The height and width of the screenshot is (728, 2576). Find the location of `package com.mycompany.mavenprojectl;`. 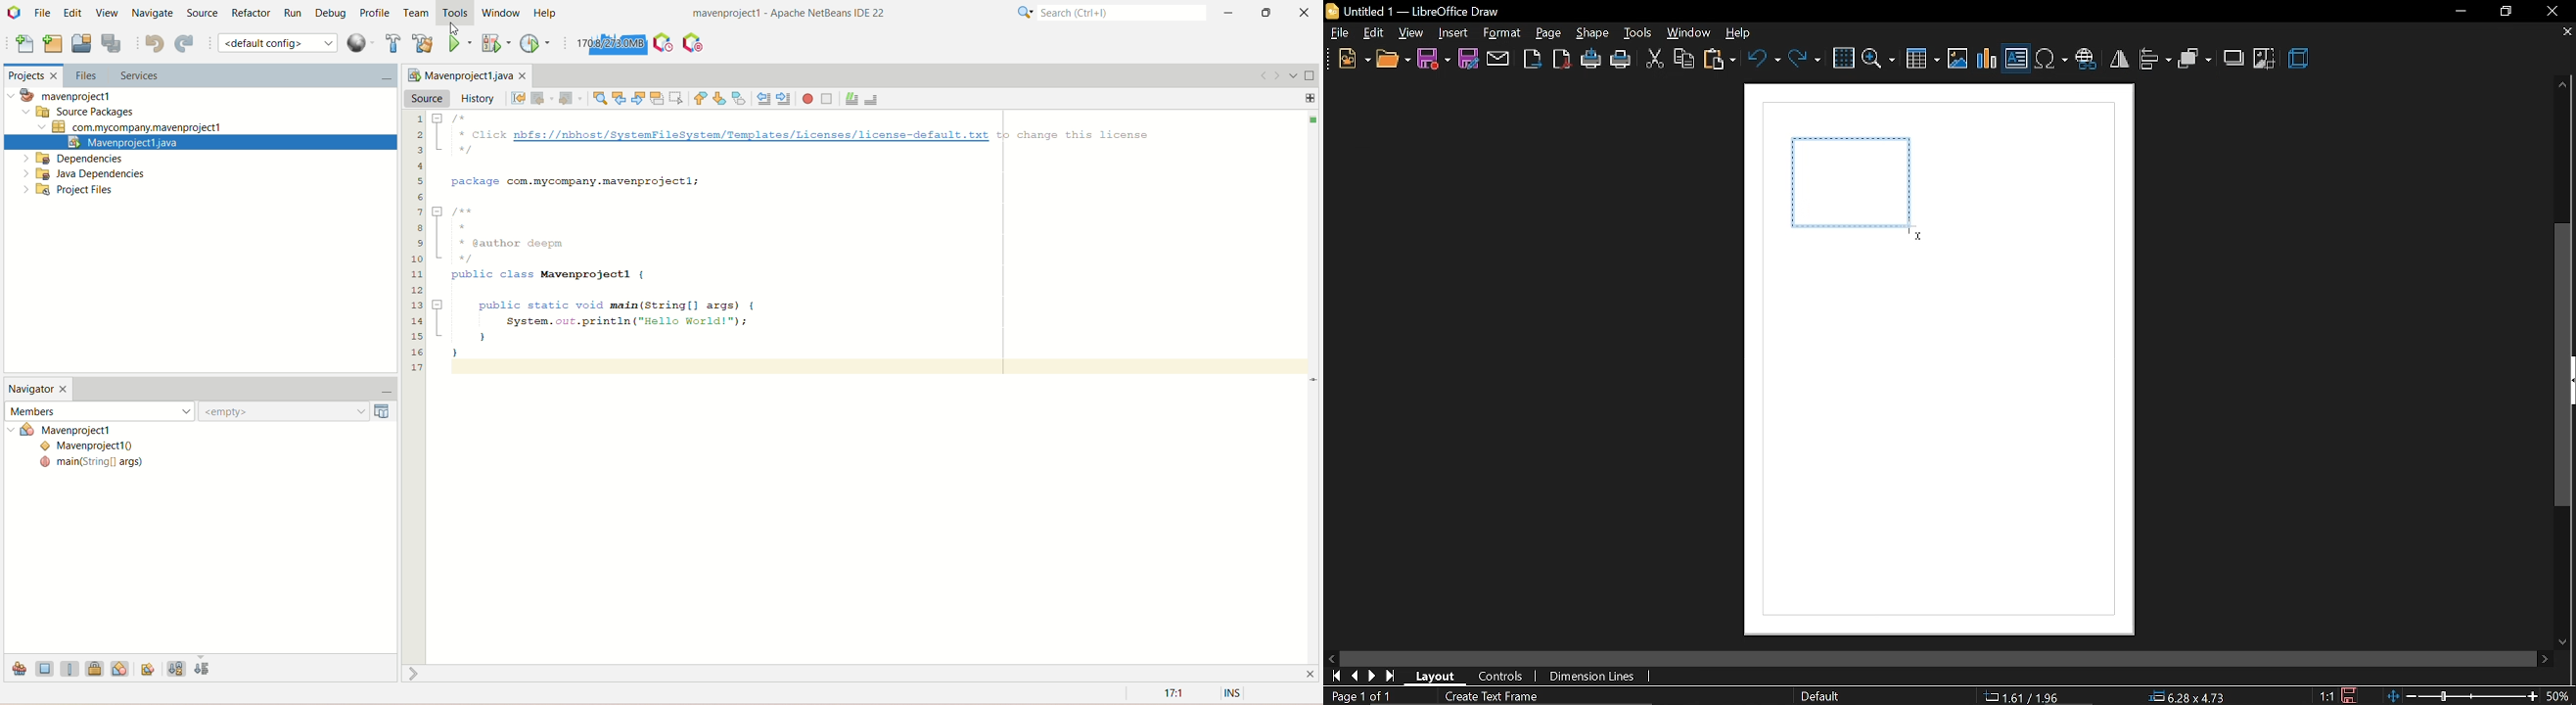

package com.mycompany.mavenprojectl; is located at coordinates (581, 180).